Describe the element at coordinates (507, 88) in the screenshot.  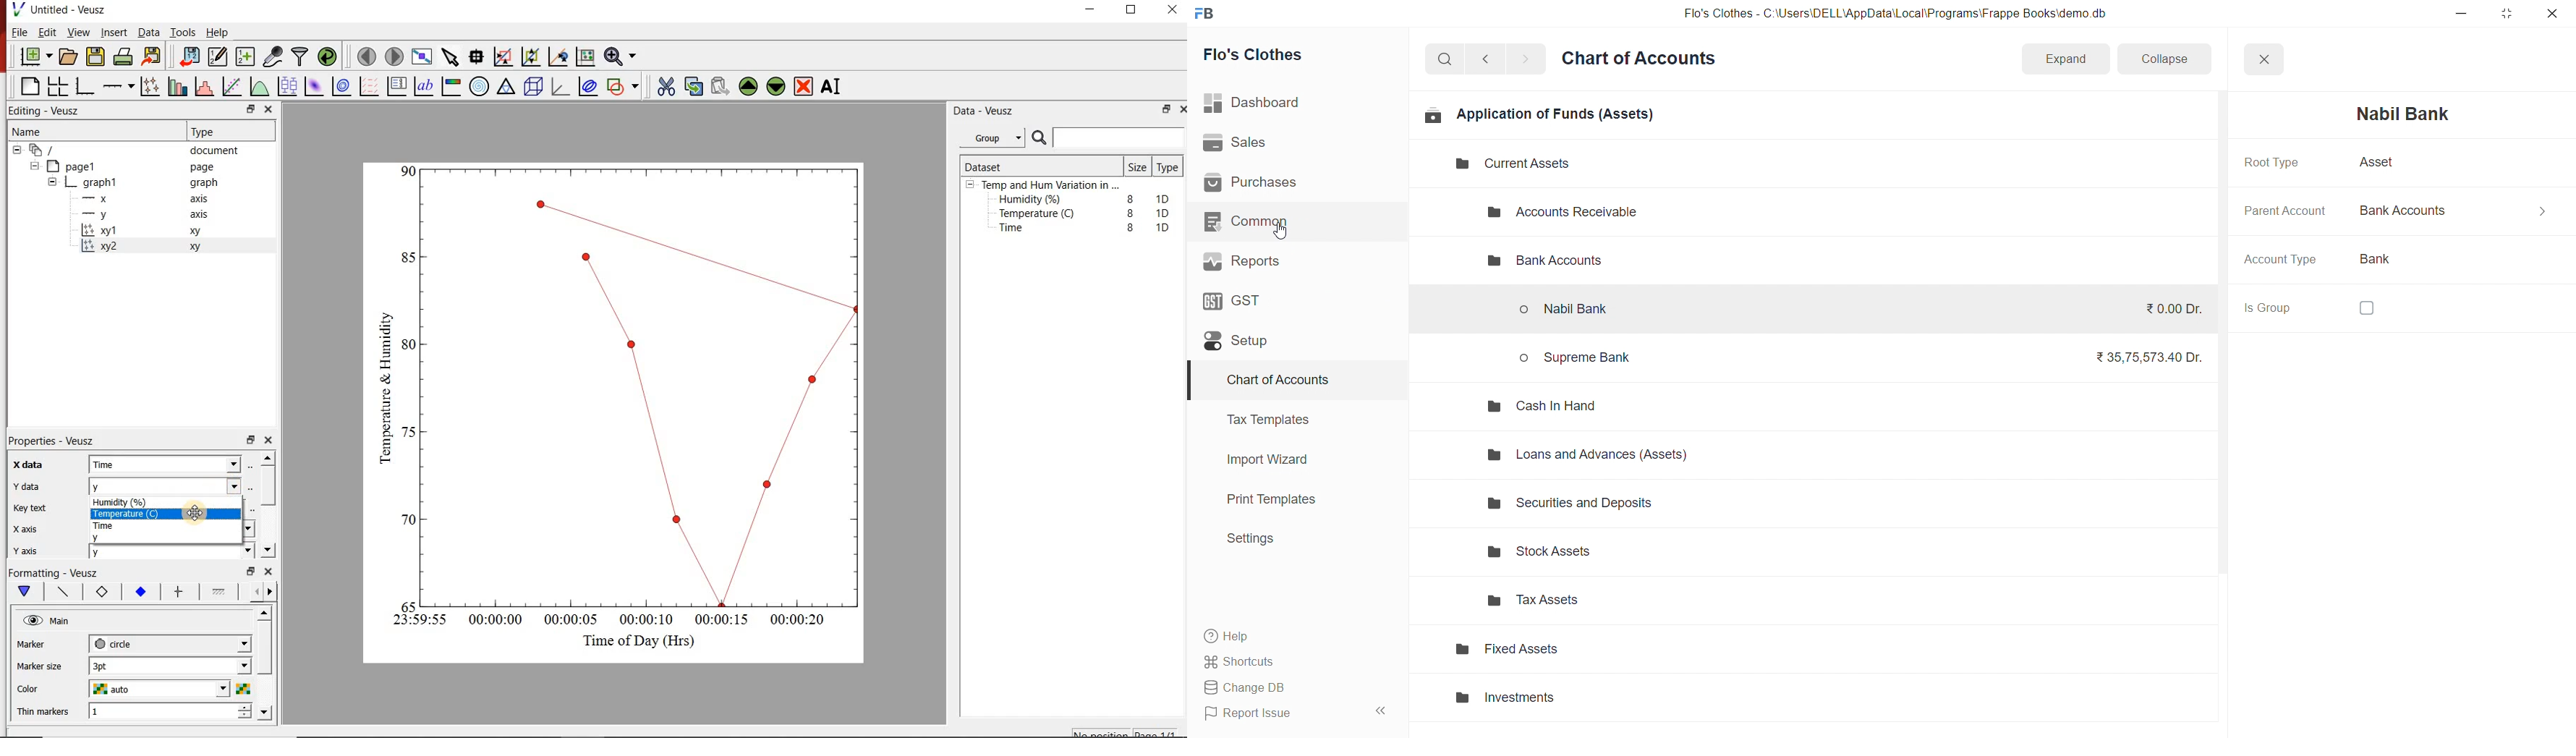
I see `ternary graph` at that location.